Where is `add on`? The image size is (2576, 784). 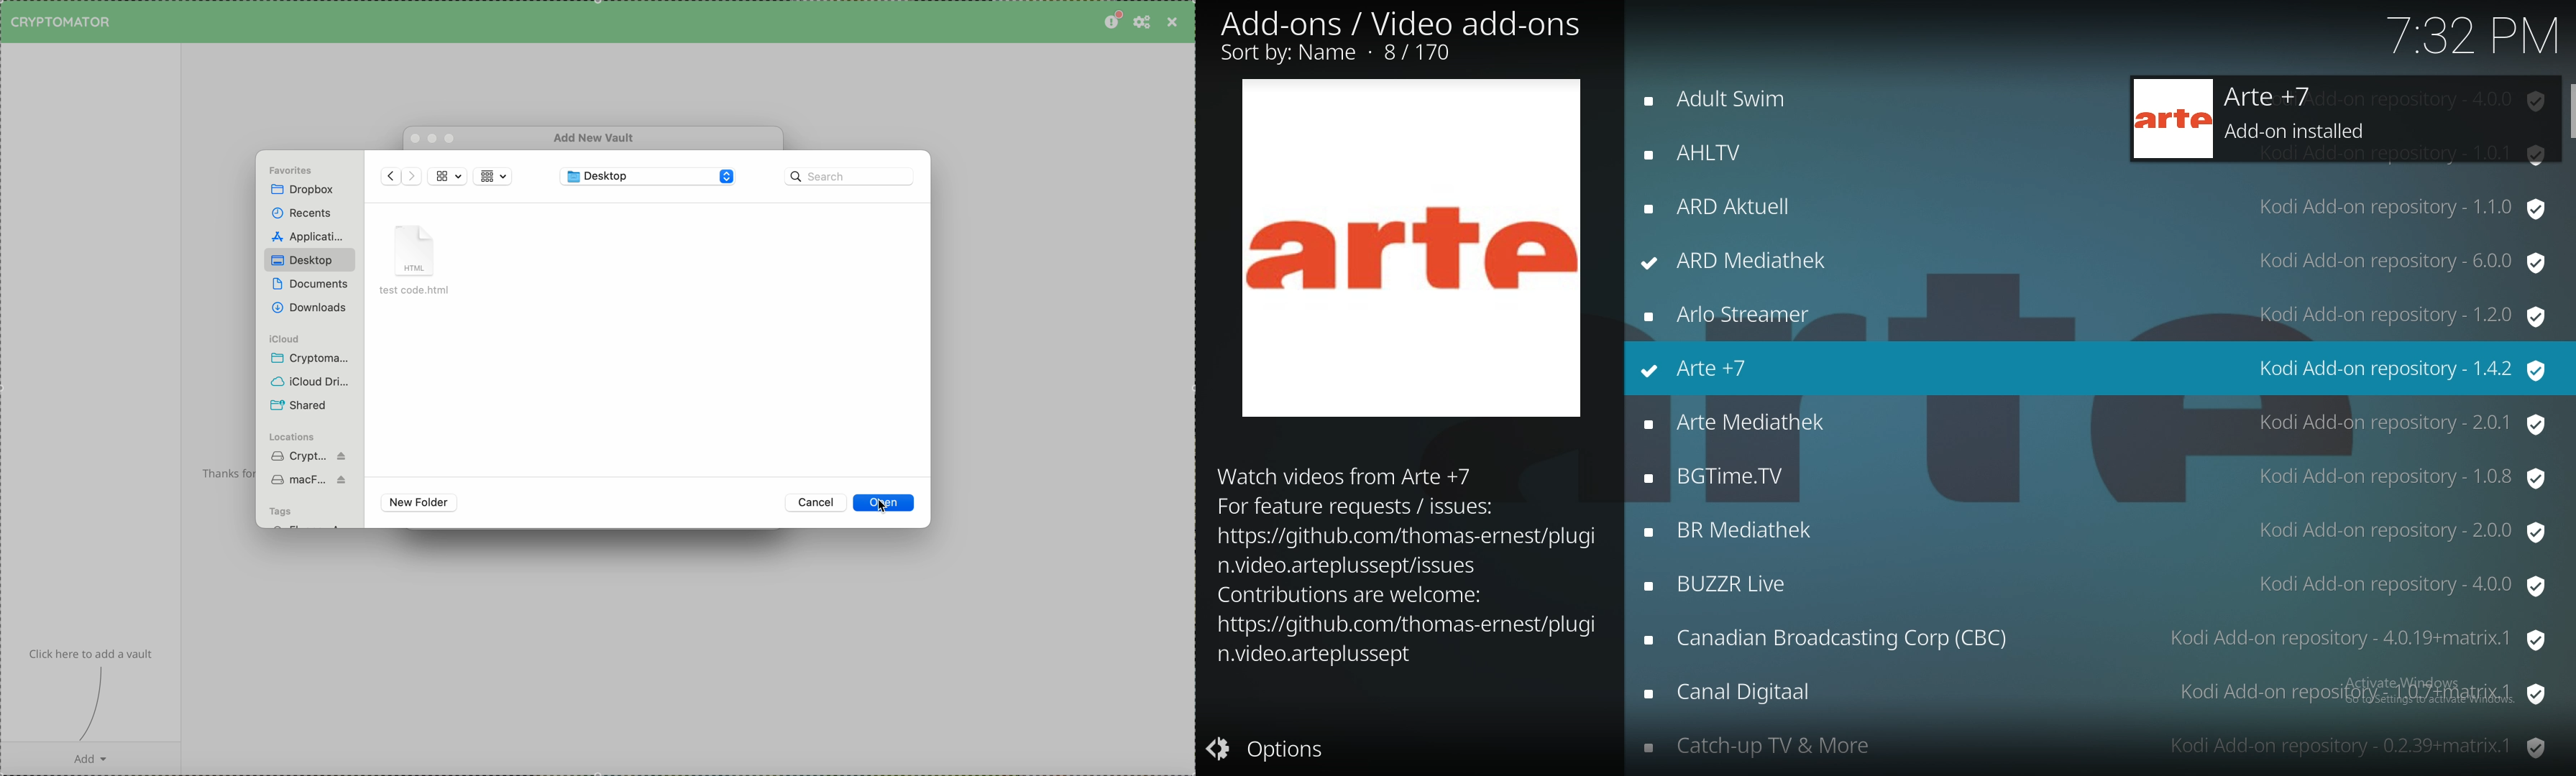 add on is located at coordinates (2097, 583).